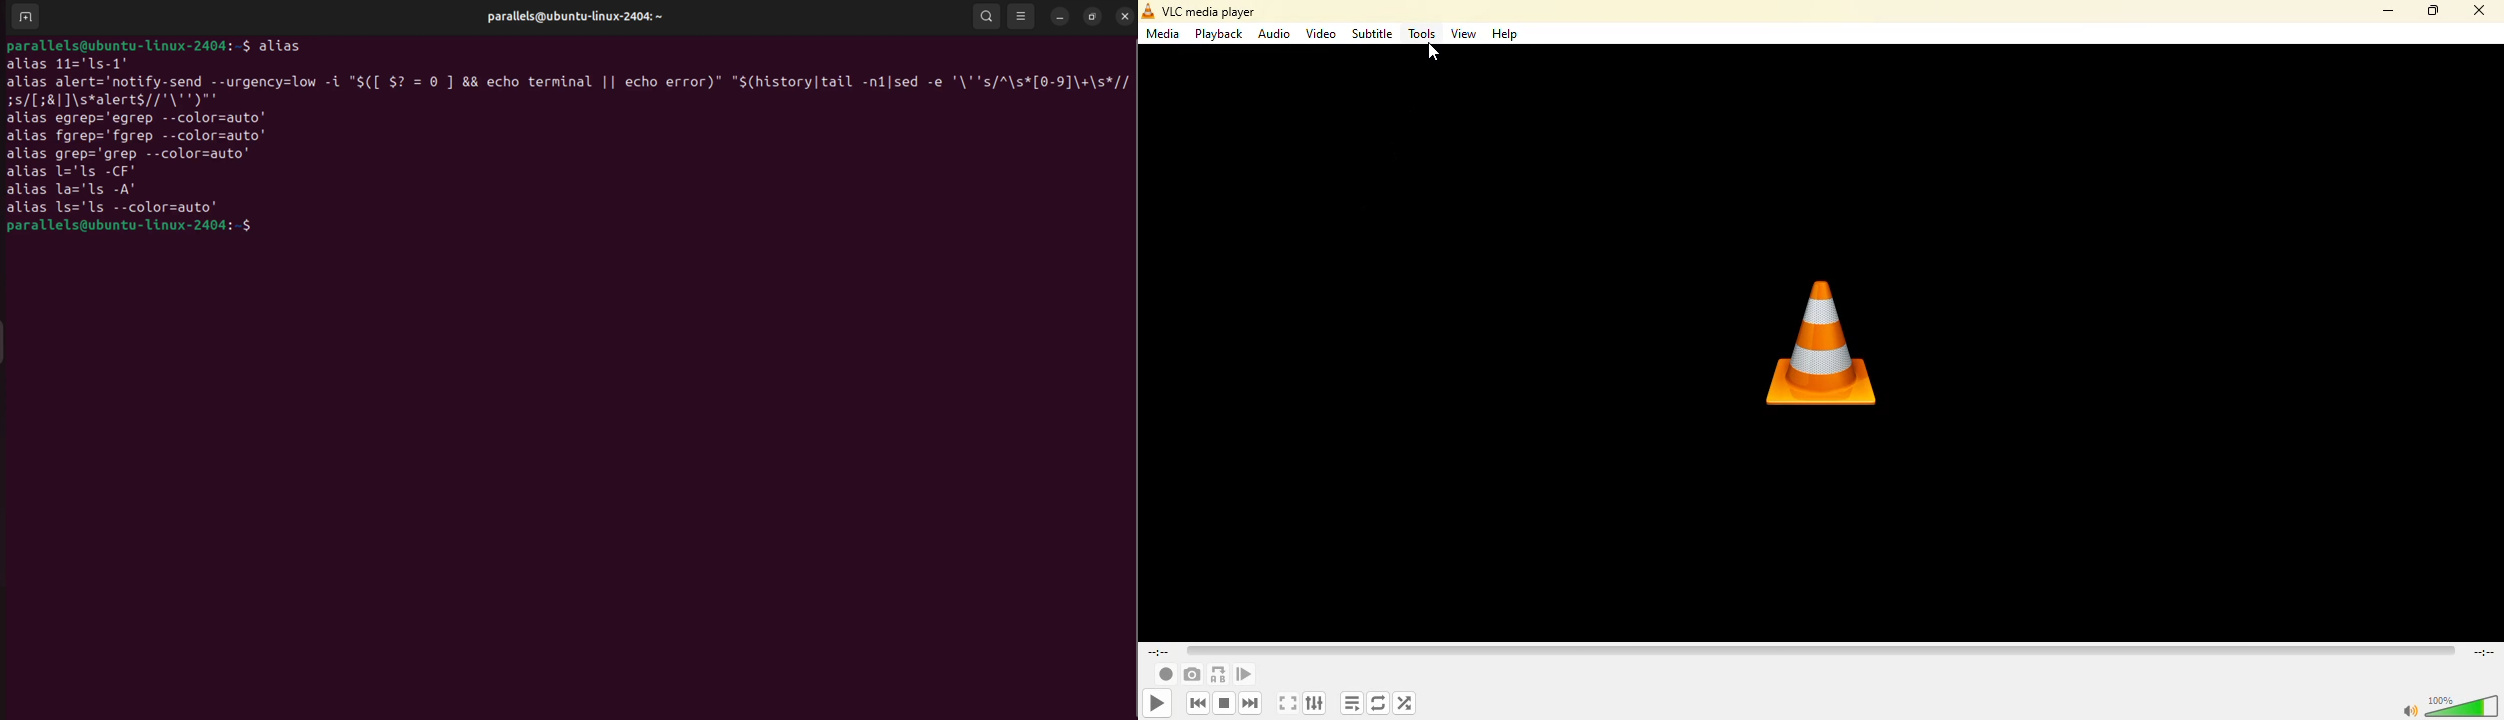  I want to click on vlc media player, so click(1199, 12).